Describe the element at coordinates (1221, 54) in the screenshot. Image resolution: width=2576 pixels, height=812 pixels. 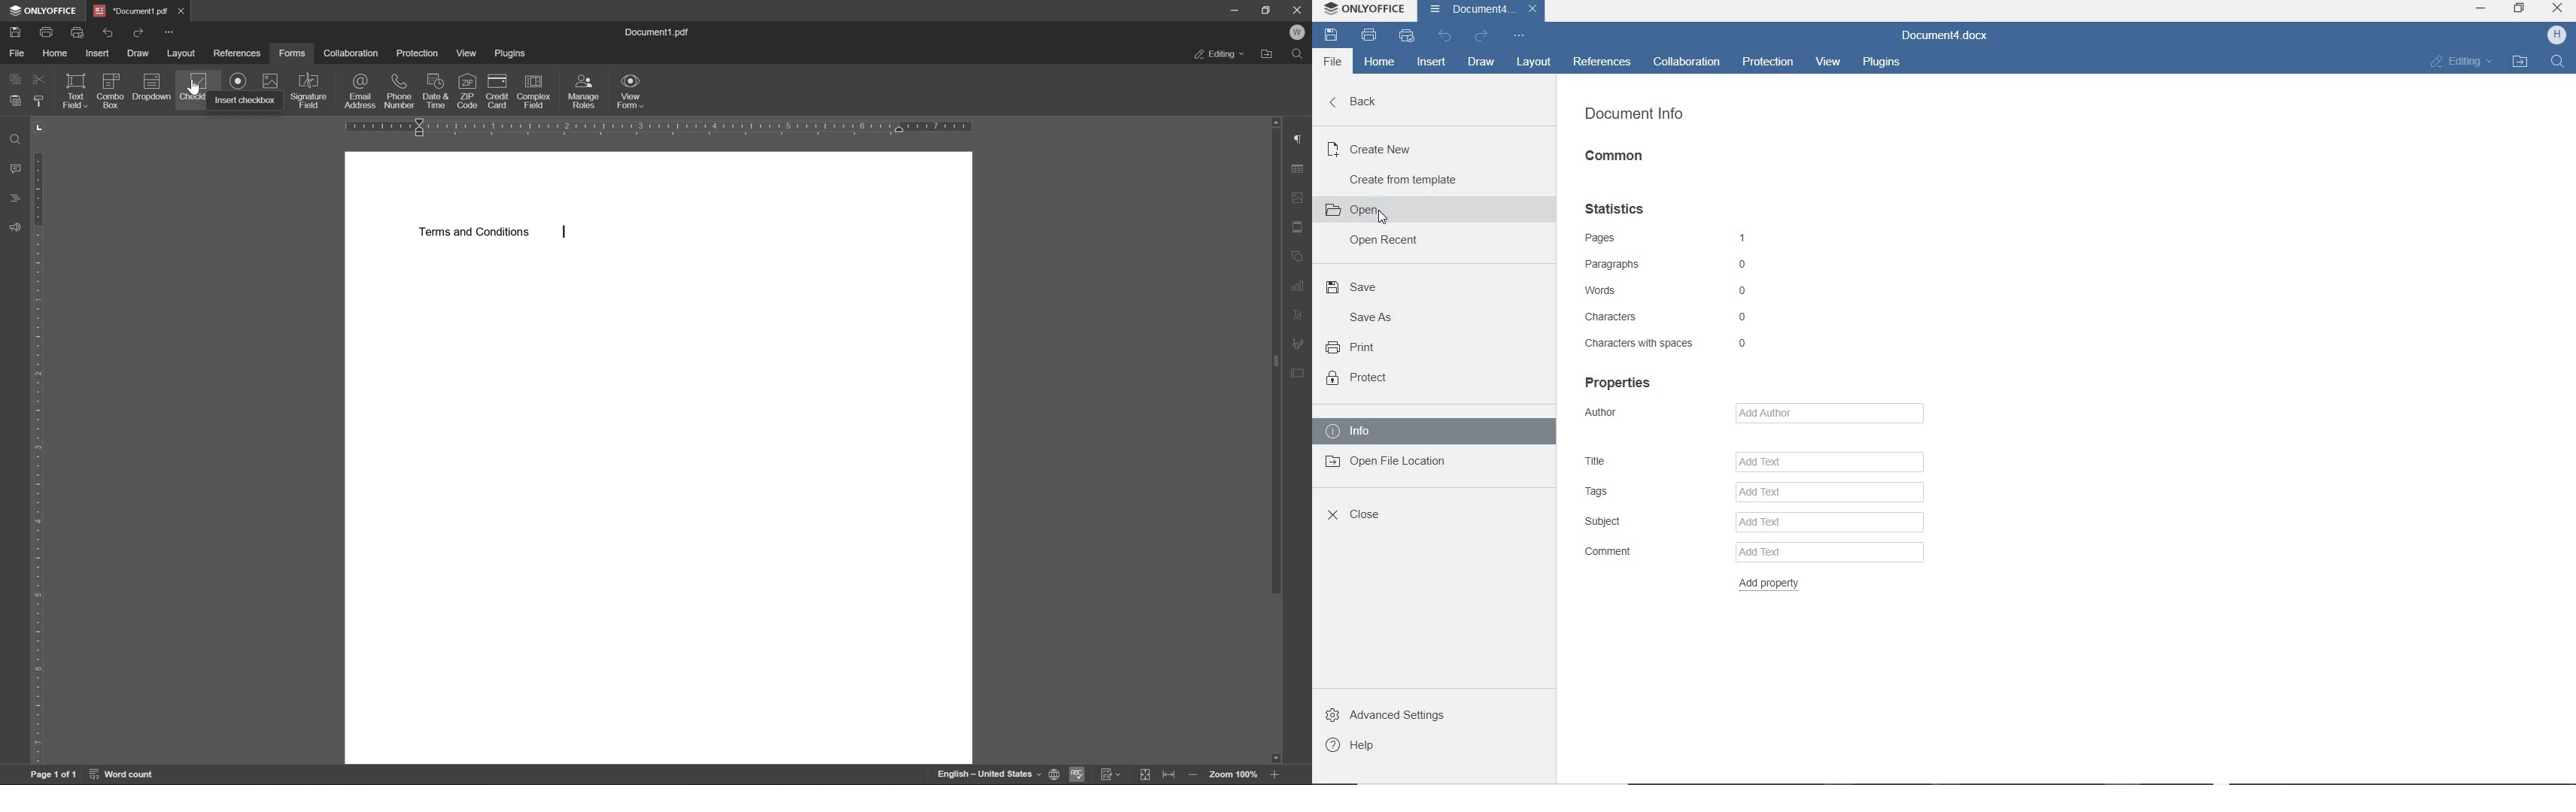
I see `editing` at that location.